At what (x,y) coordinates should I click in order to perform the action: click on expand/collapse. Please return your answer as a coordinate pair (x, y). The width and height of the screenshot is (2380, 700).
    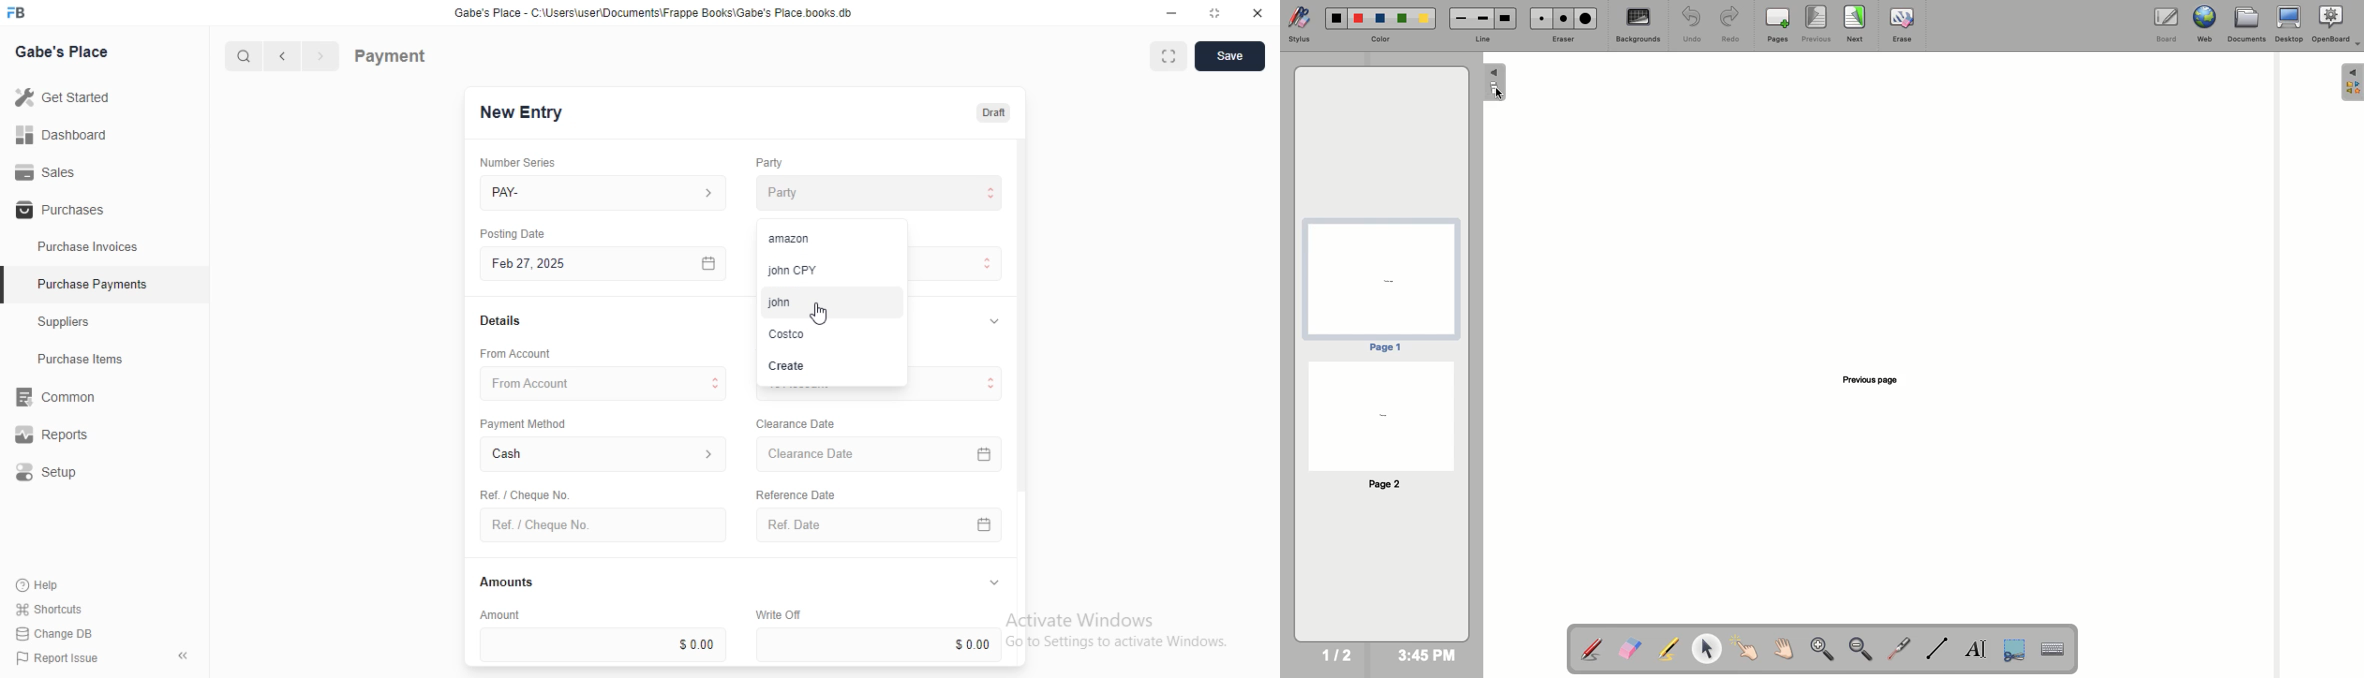
    Looking at the image, I should click on (993, 583).